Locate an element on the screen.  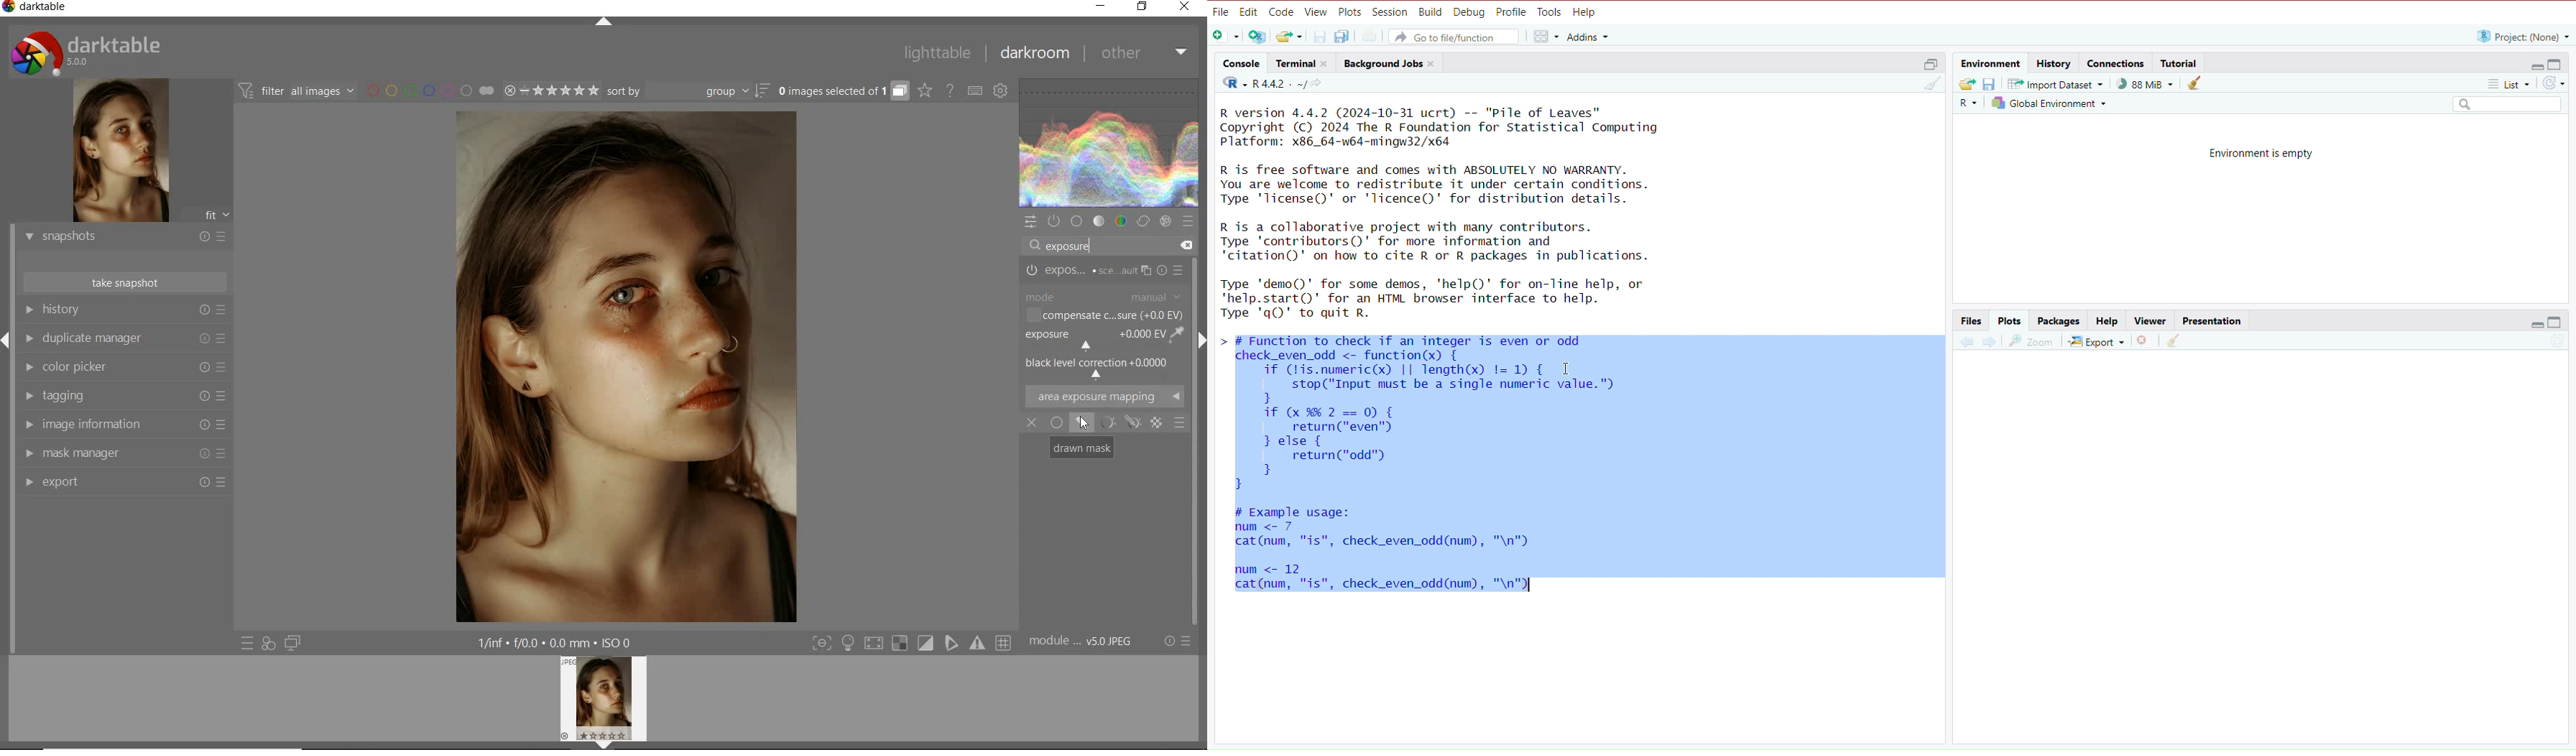
collapse is located at coordinates (2558, 65).